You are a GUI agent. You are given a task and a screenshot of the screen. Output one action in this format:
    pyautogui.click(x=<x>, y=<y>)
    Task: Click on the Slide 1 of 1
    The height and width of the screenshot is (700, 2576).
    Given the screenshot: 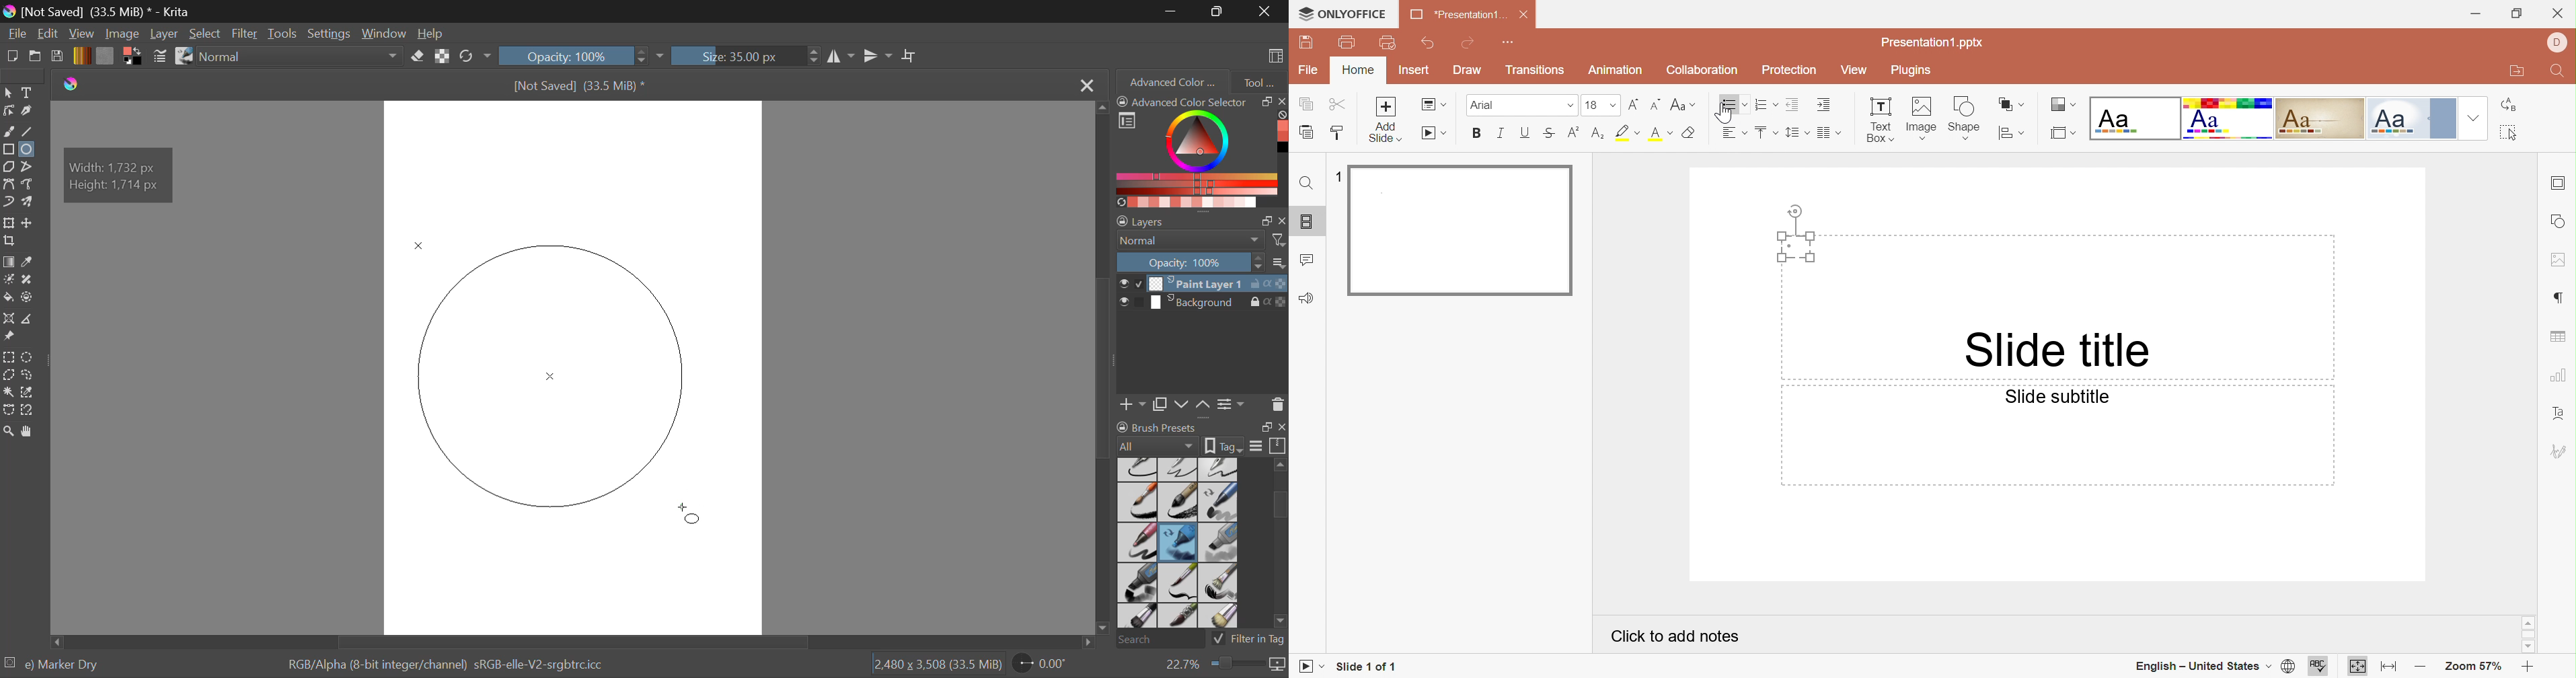 What is the action you would take?
    pyautogui.click(x=1368, y=665)
    